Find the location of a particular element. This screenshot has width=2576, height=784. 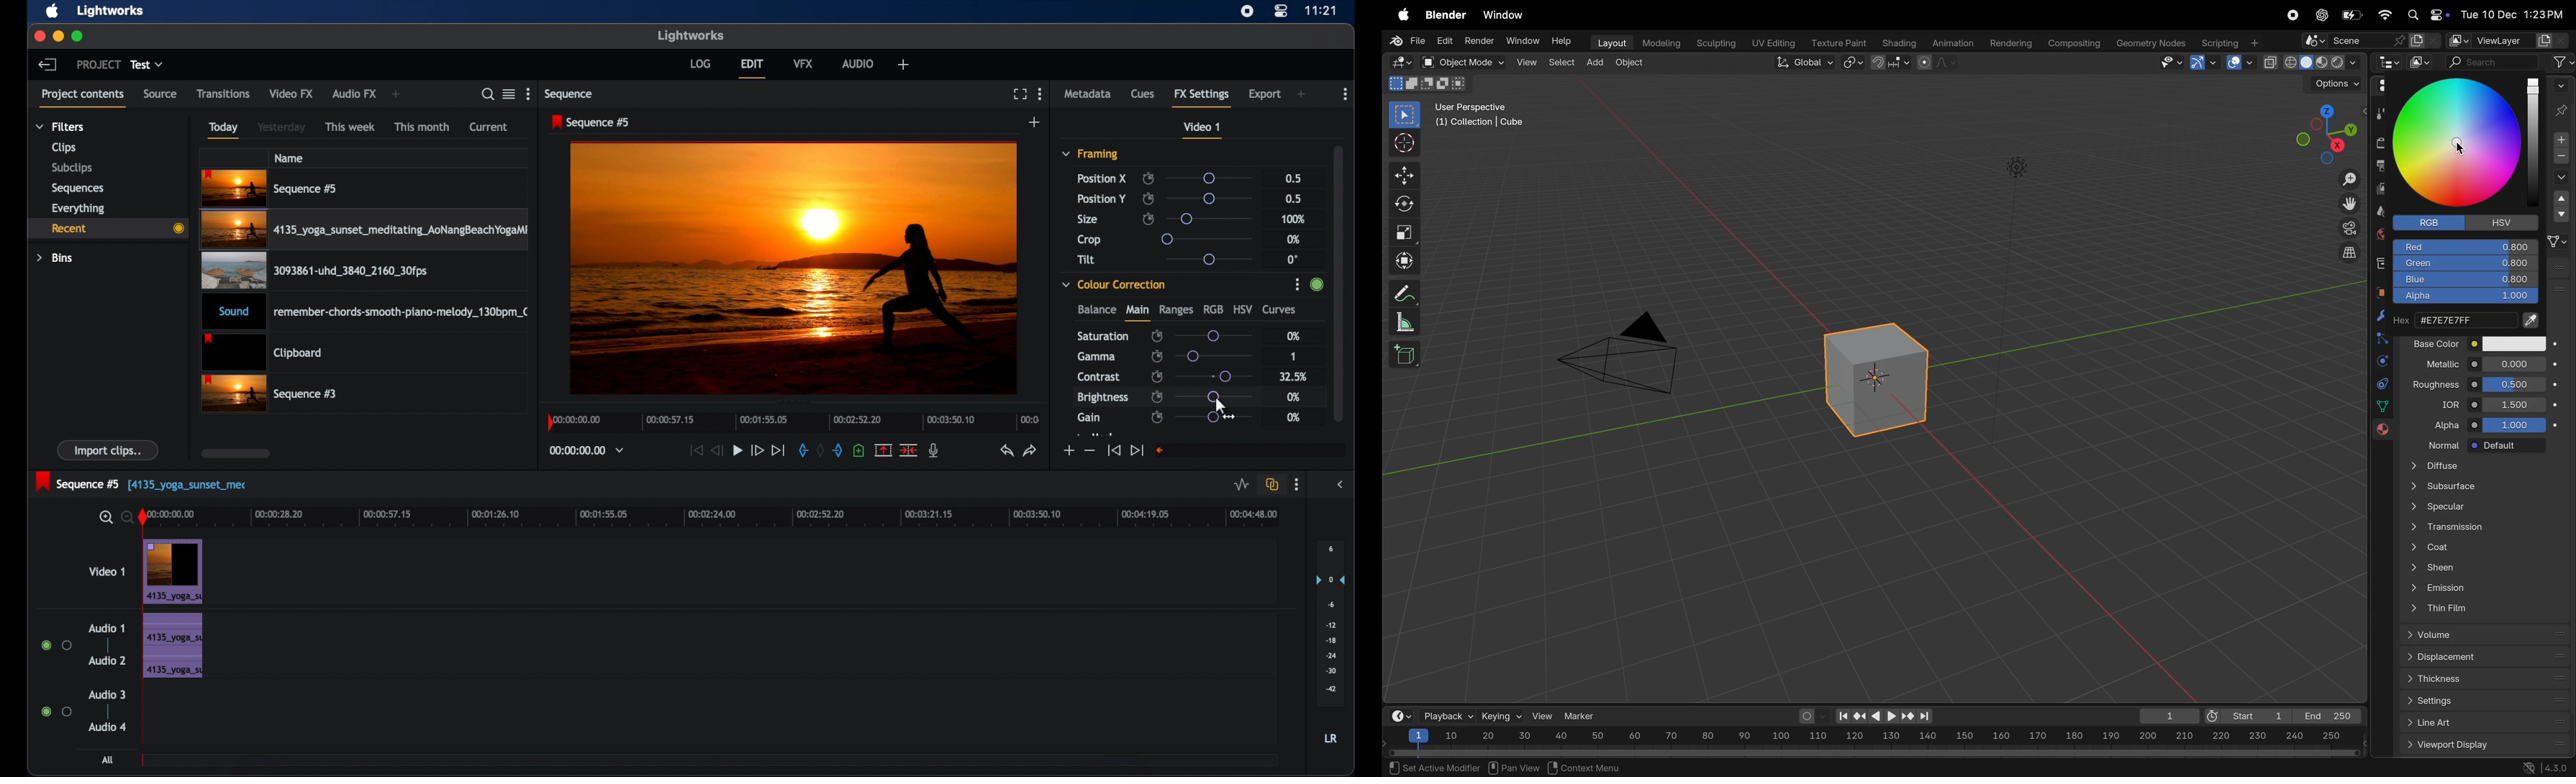

time is located at coordinates (1399, 715).